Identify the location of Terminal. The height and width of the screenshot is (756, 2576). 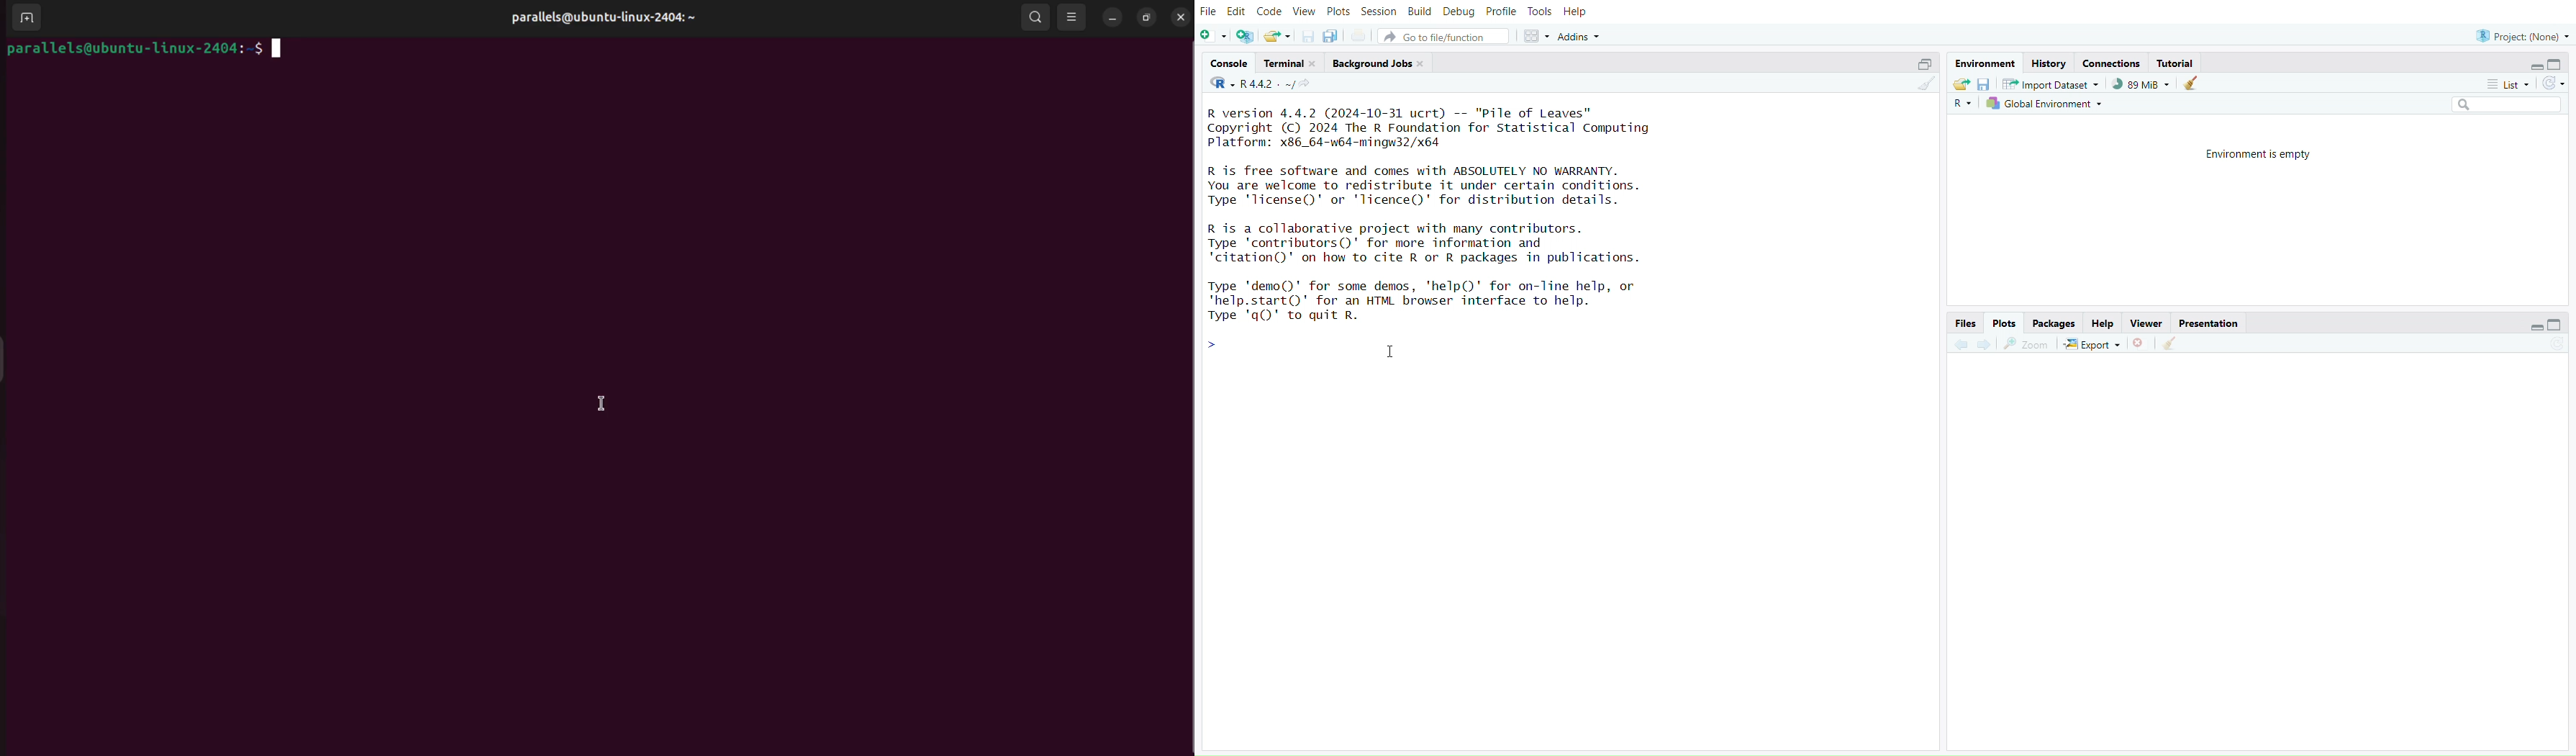
(1287, 62).